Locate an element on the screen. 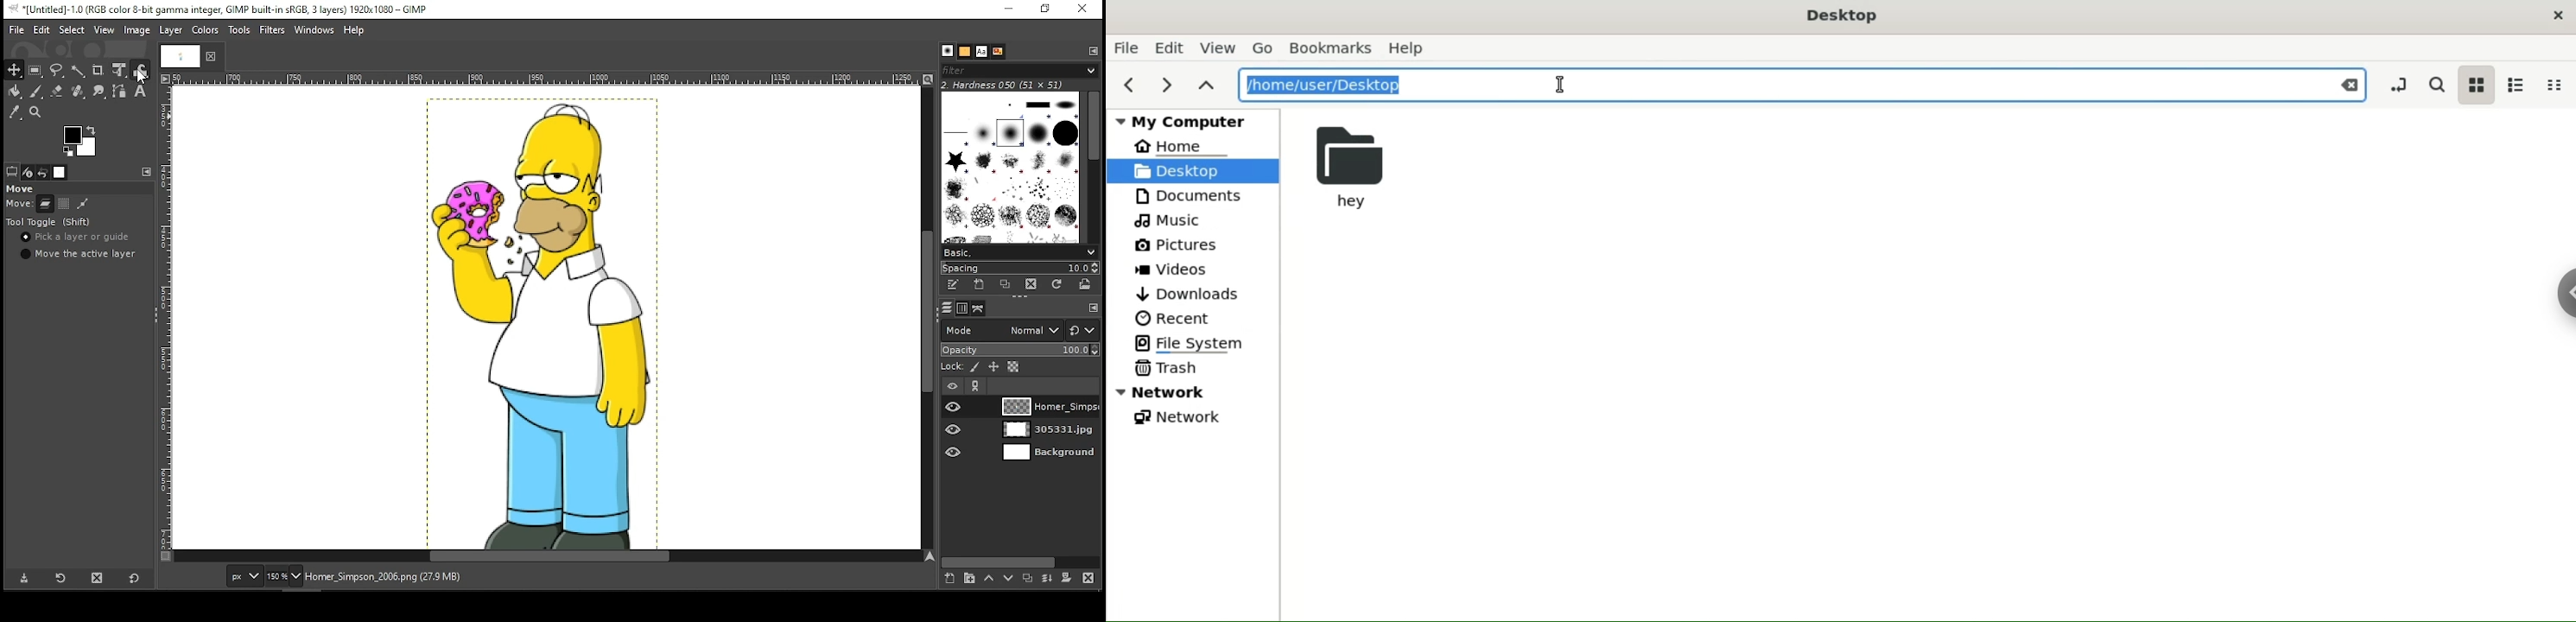 The image size is (2576, 644). vertical scale is located at coordinates (552, 78).